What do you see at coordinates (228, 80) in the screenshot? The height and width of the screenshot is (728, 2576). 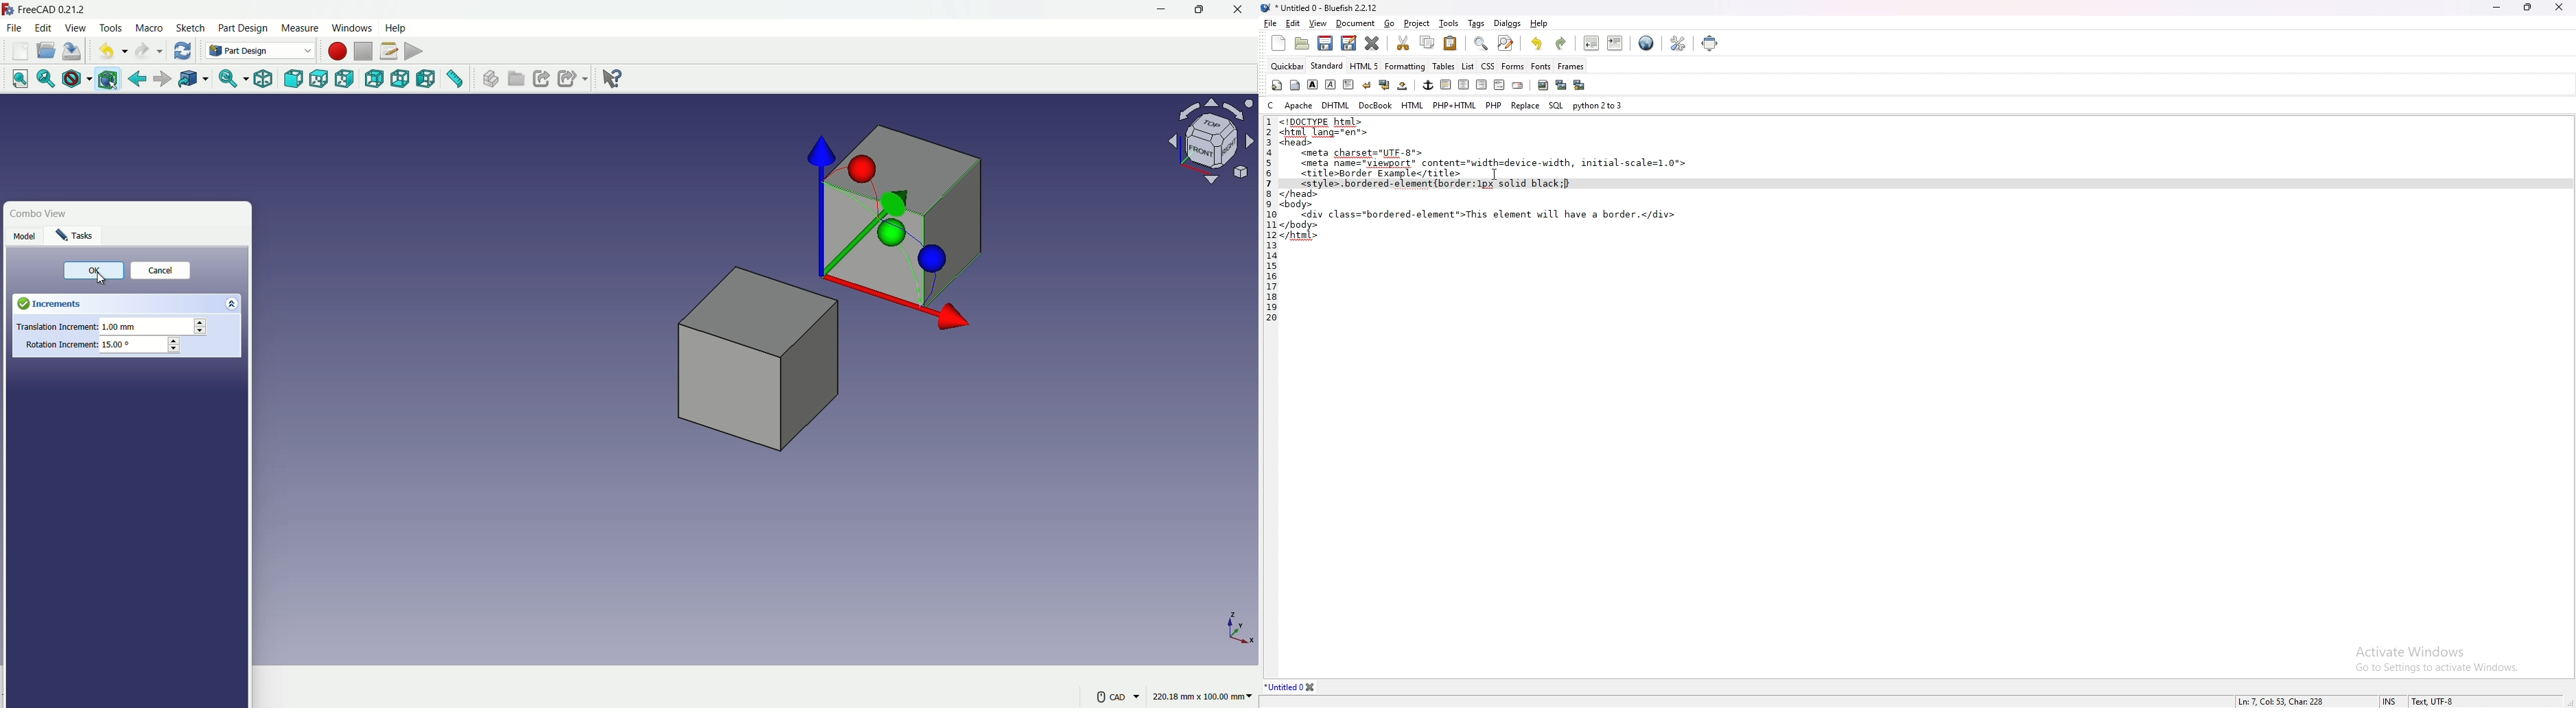 I see `sync view` at bounding box center [228, 80].